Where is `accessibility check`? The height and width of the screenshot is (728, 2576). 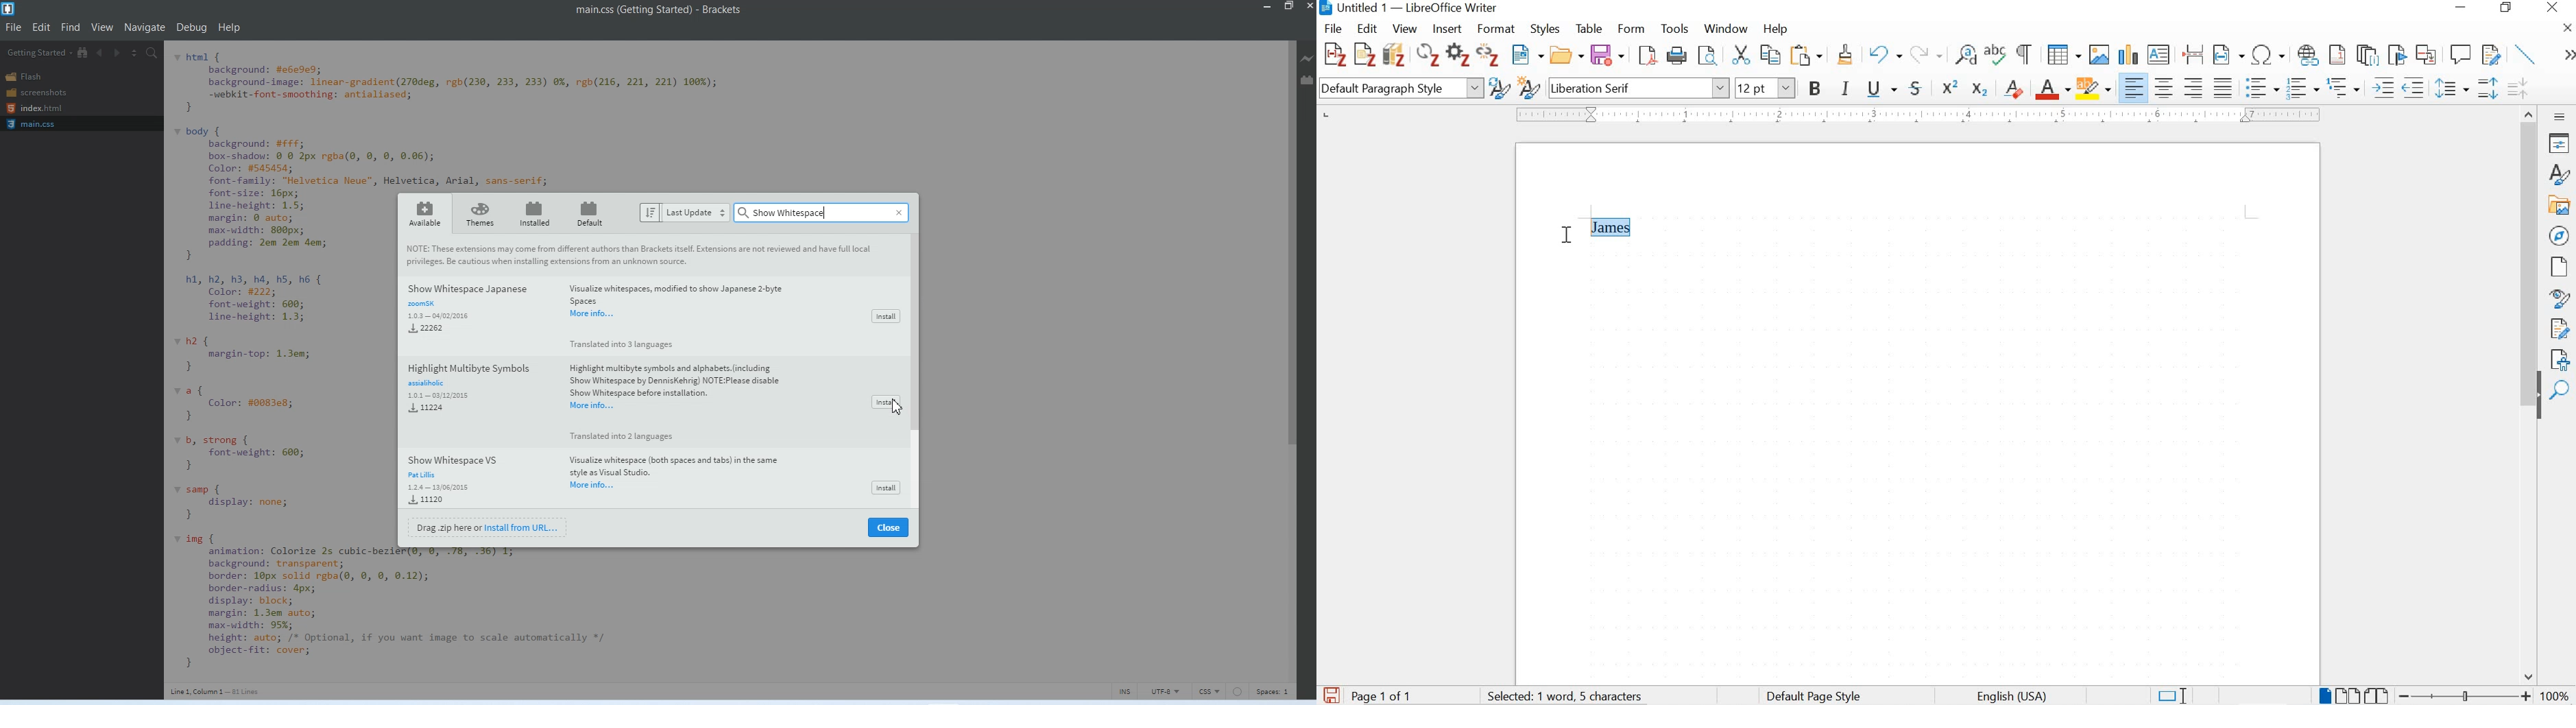 accessibility check is located at coordinates (2561, 359).